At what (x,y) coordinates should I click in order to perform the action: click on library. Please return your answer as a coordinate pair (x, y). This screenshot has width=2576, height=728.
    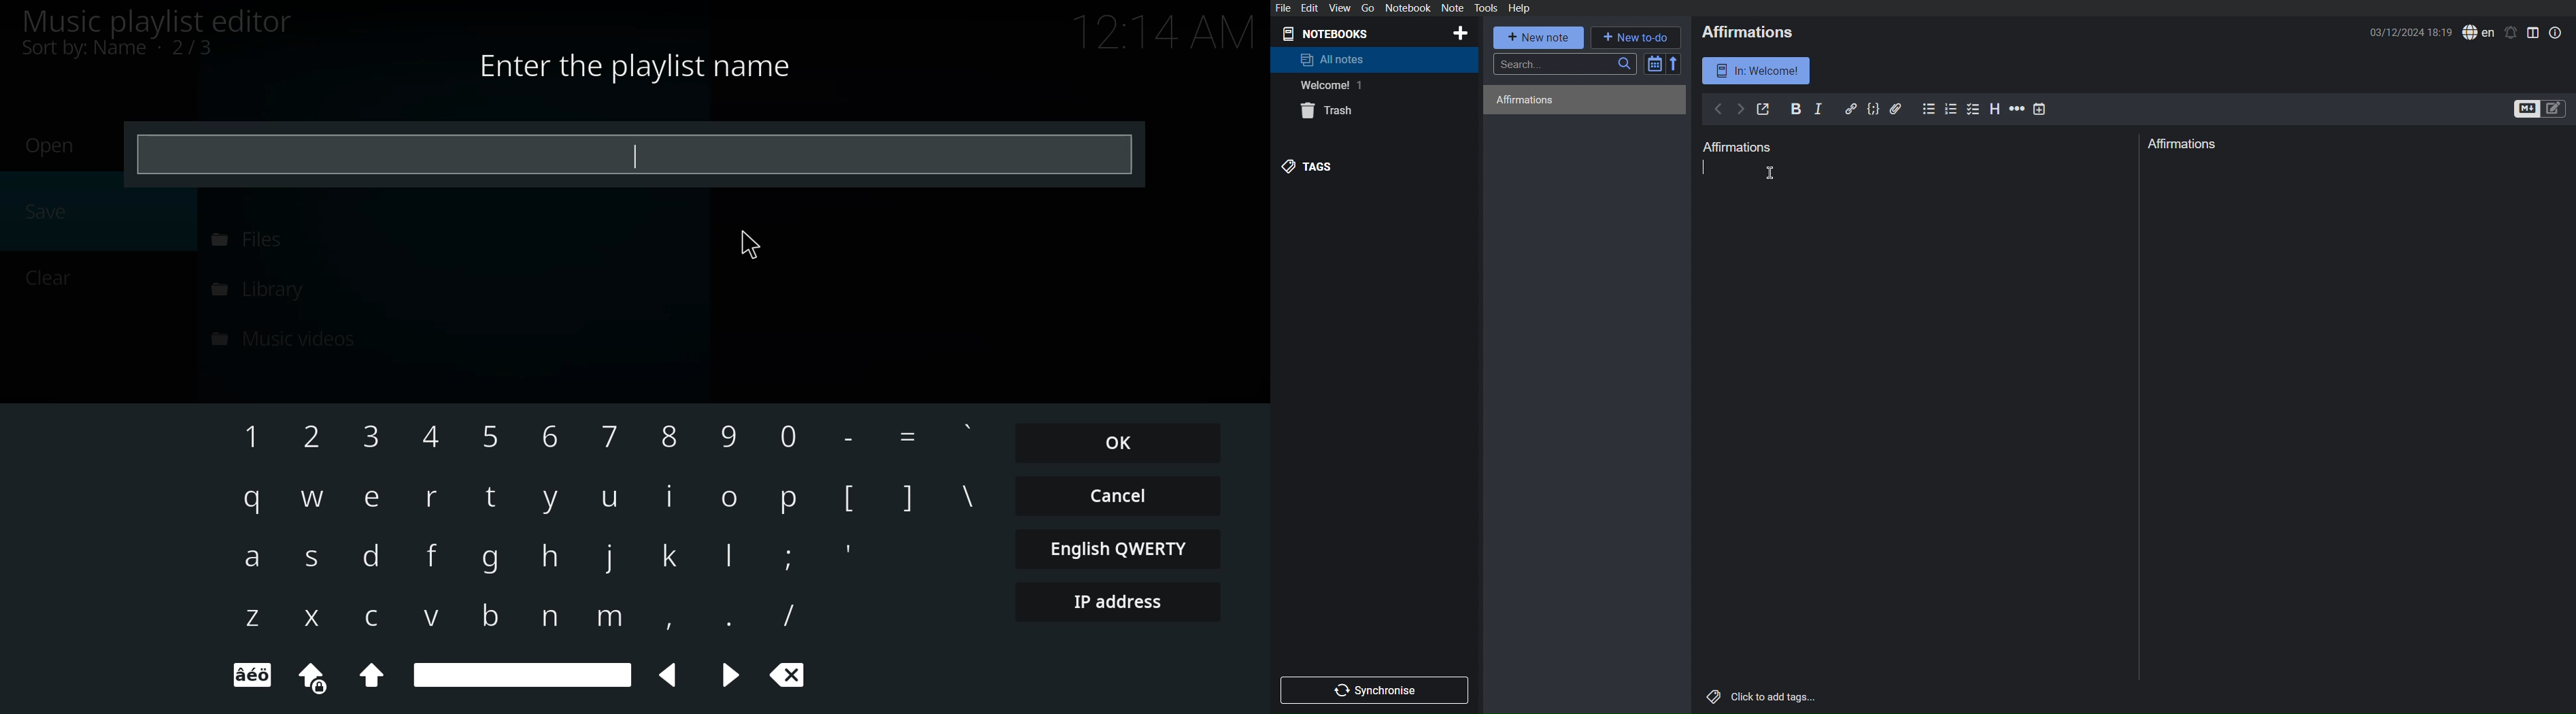
    Looking at the image, I should click on (266, 289).